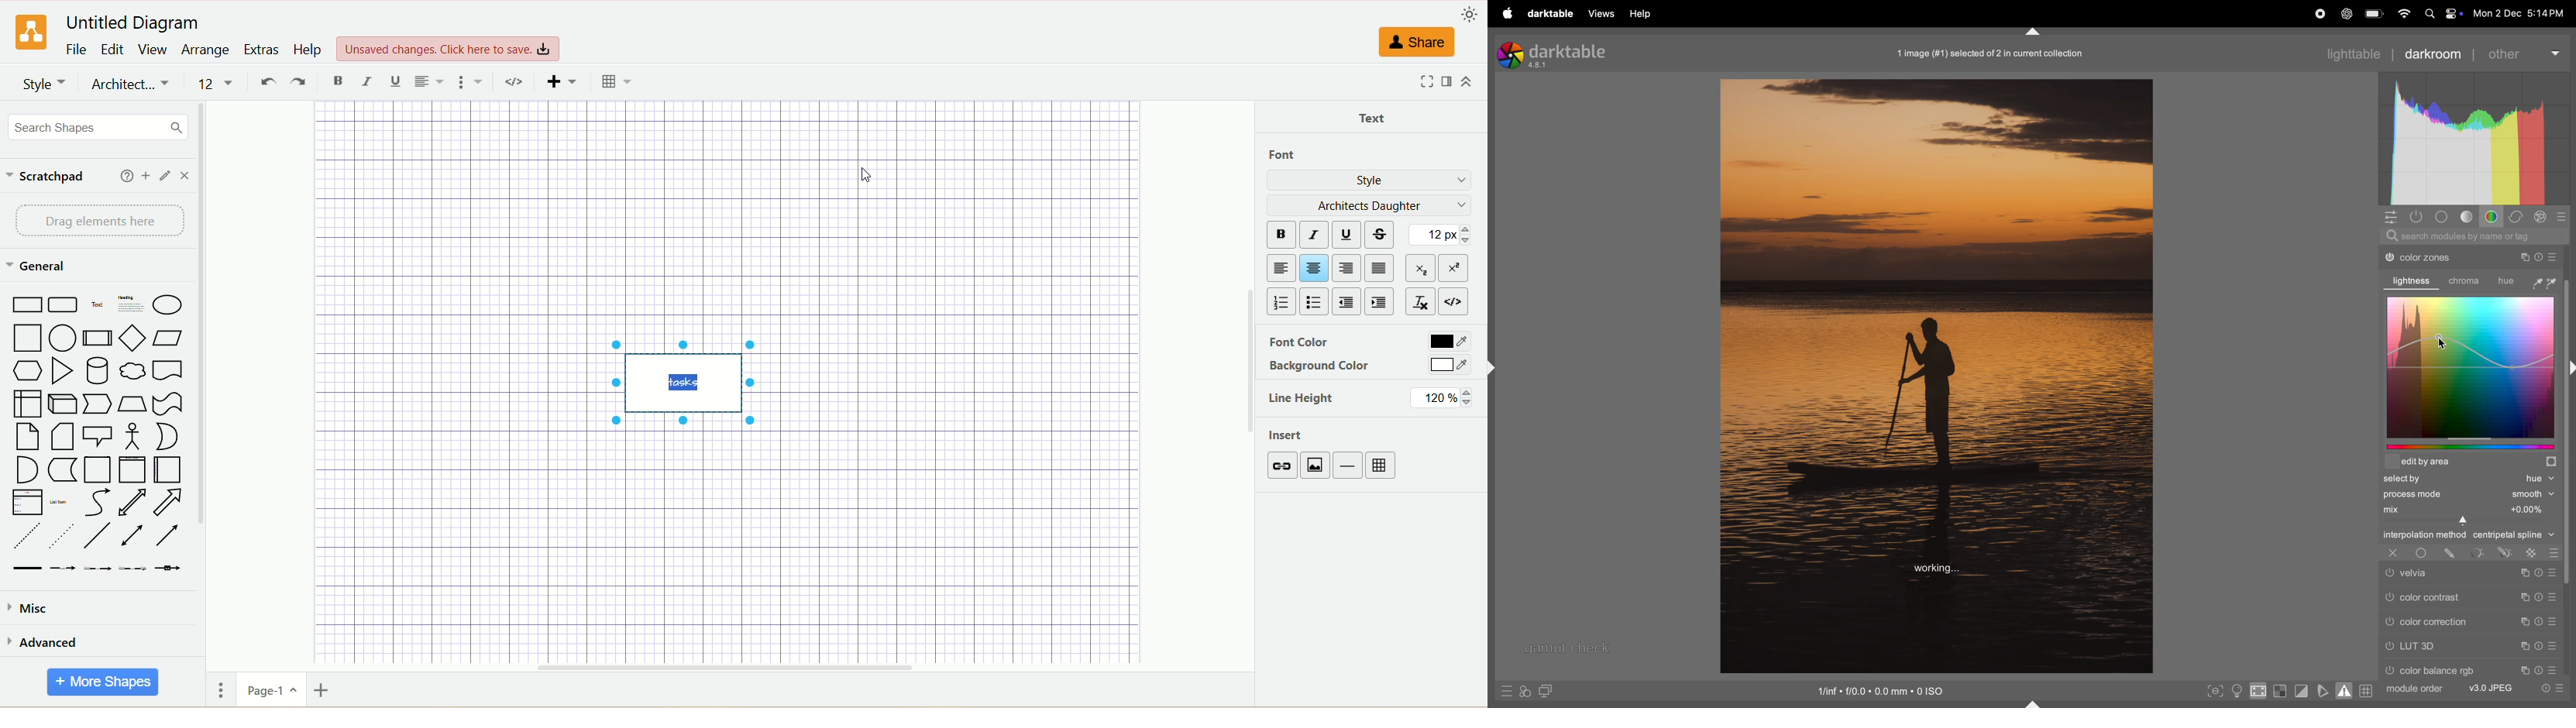 This screenshot has height=728, width=2576. I want to click on Marker, so click(63, 471).